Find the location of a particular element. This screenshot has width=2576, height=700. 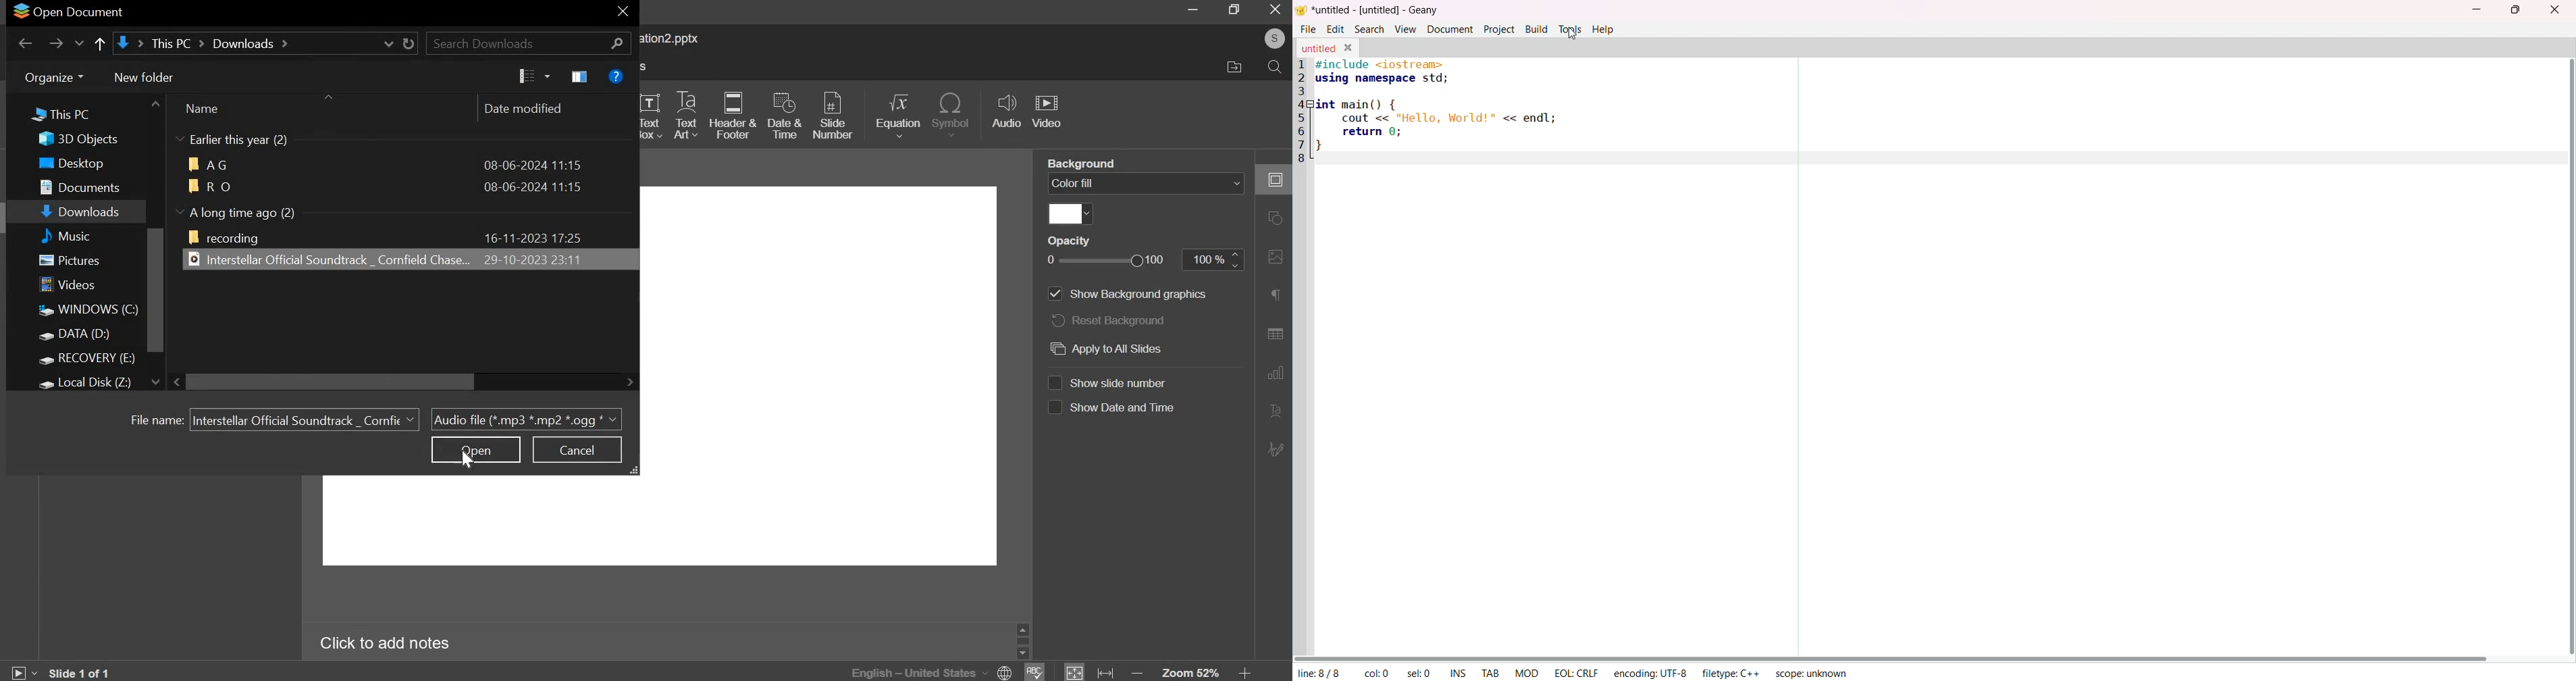

100% is located at coordinates (1204, 259).